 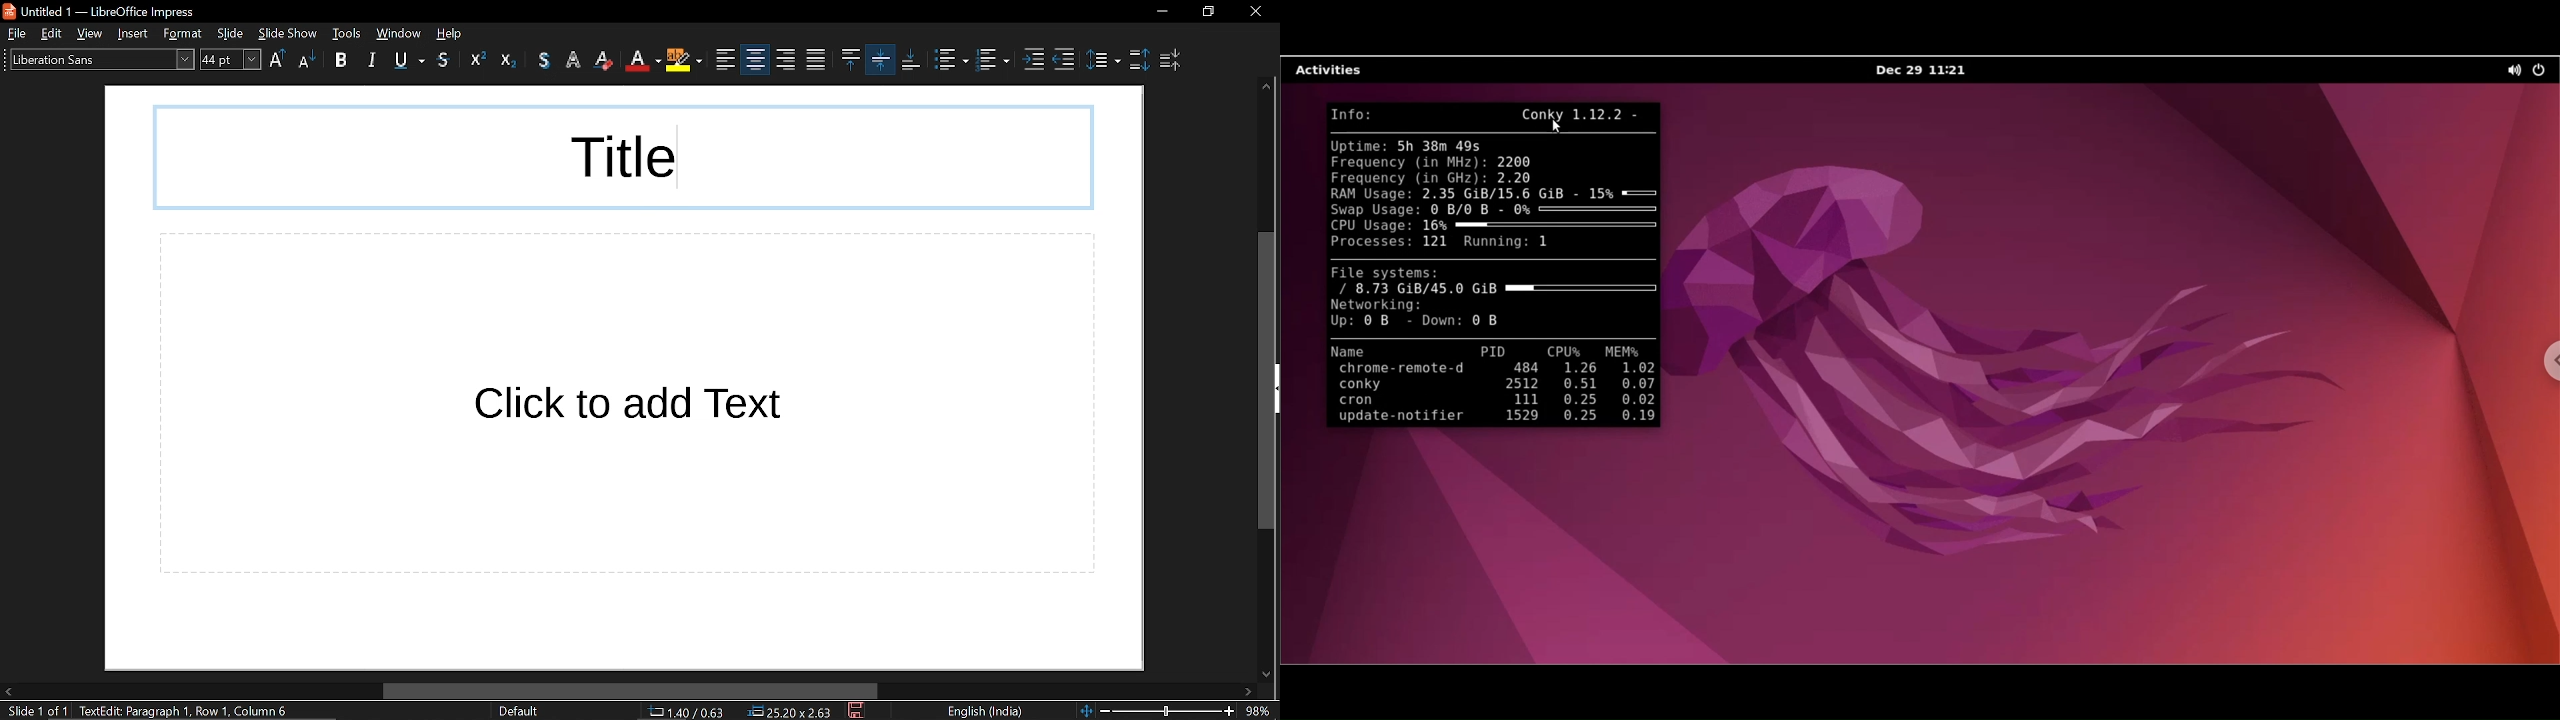 What do you see at coordinates (445, 61) in the screenshot?
I see `shadow` at bounding box center [445, 61].